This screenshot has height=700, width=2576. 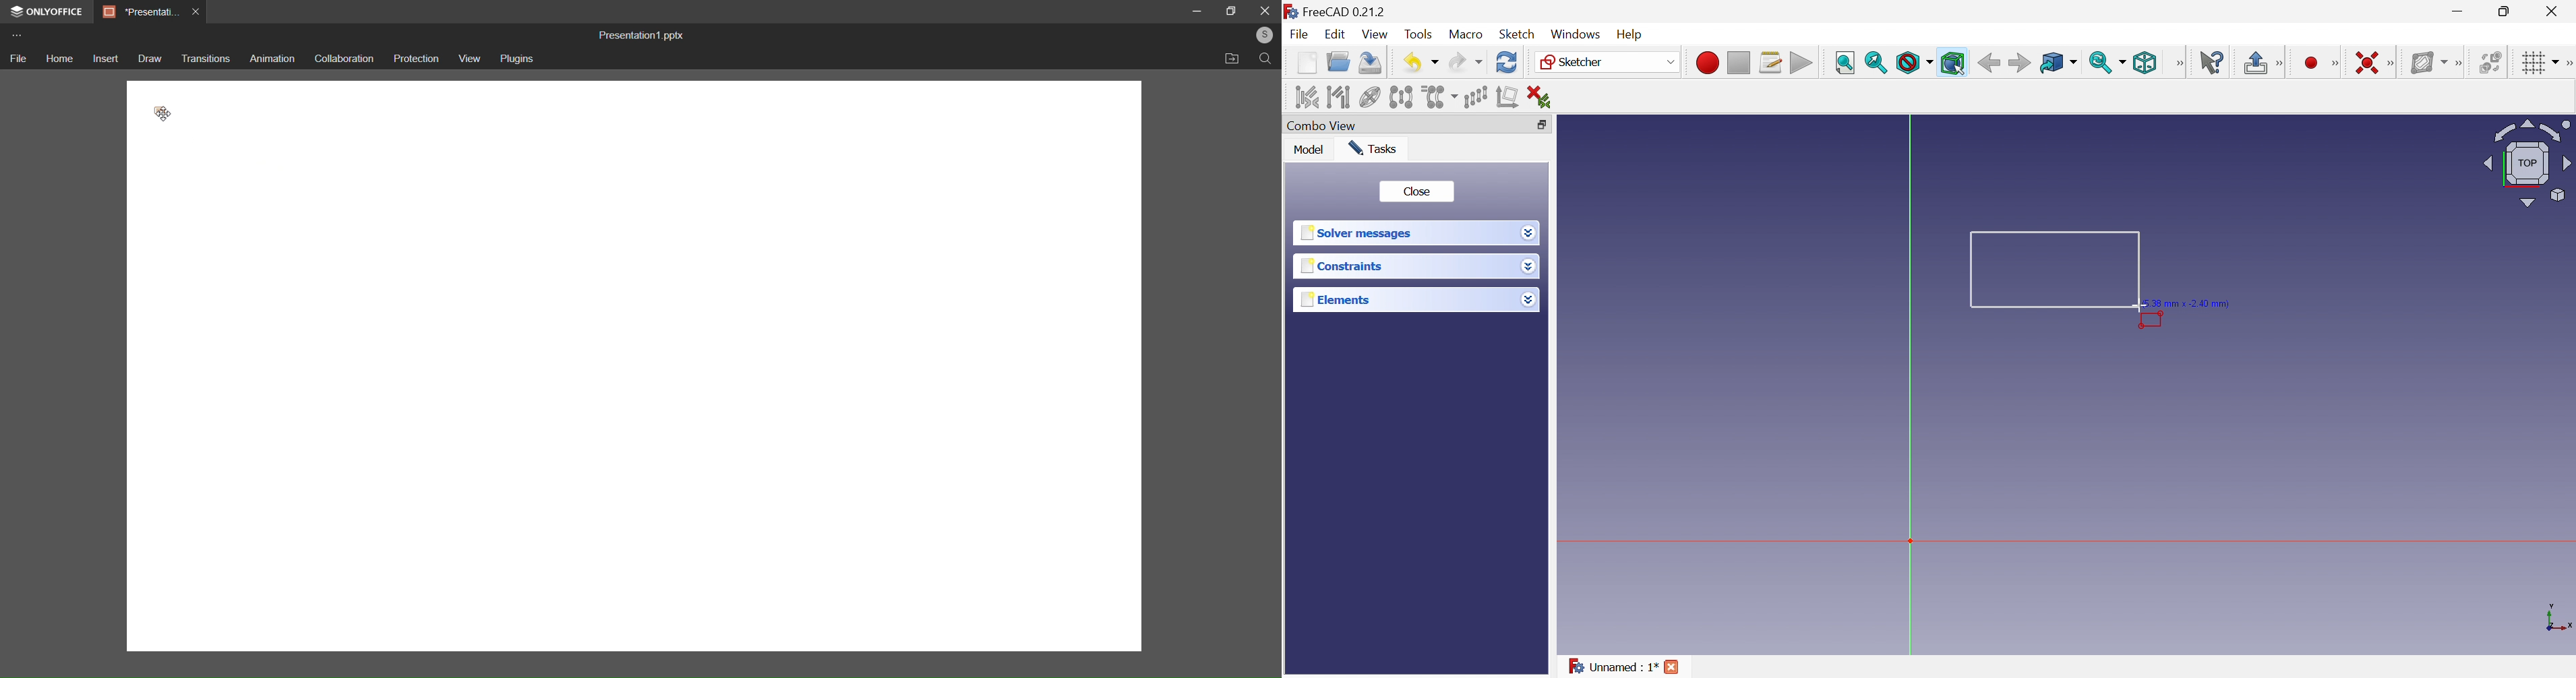 I want to click on Remove axes alignment, so click(x=1507, y=98).